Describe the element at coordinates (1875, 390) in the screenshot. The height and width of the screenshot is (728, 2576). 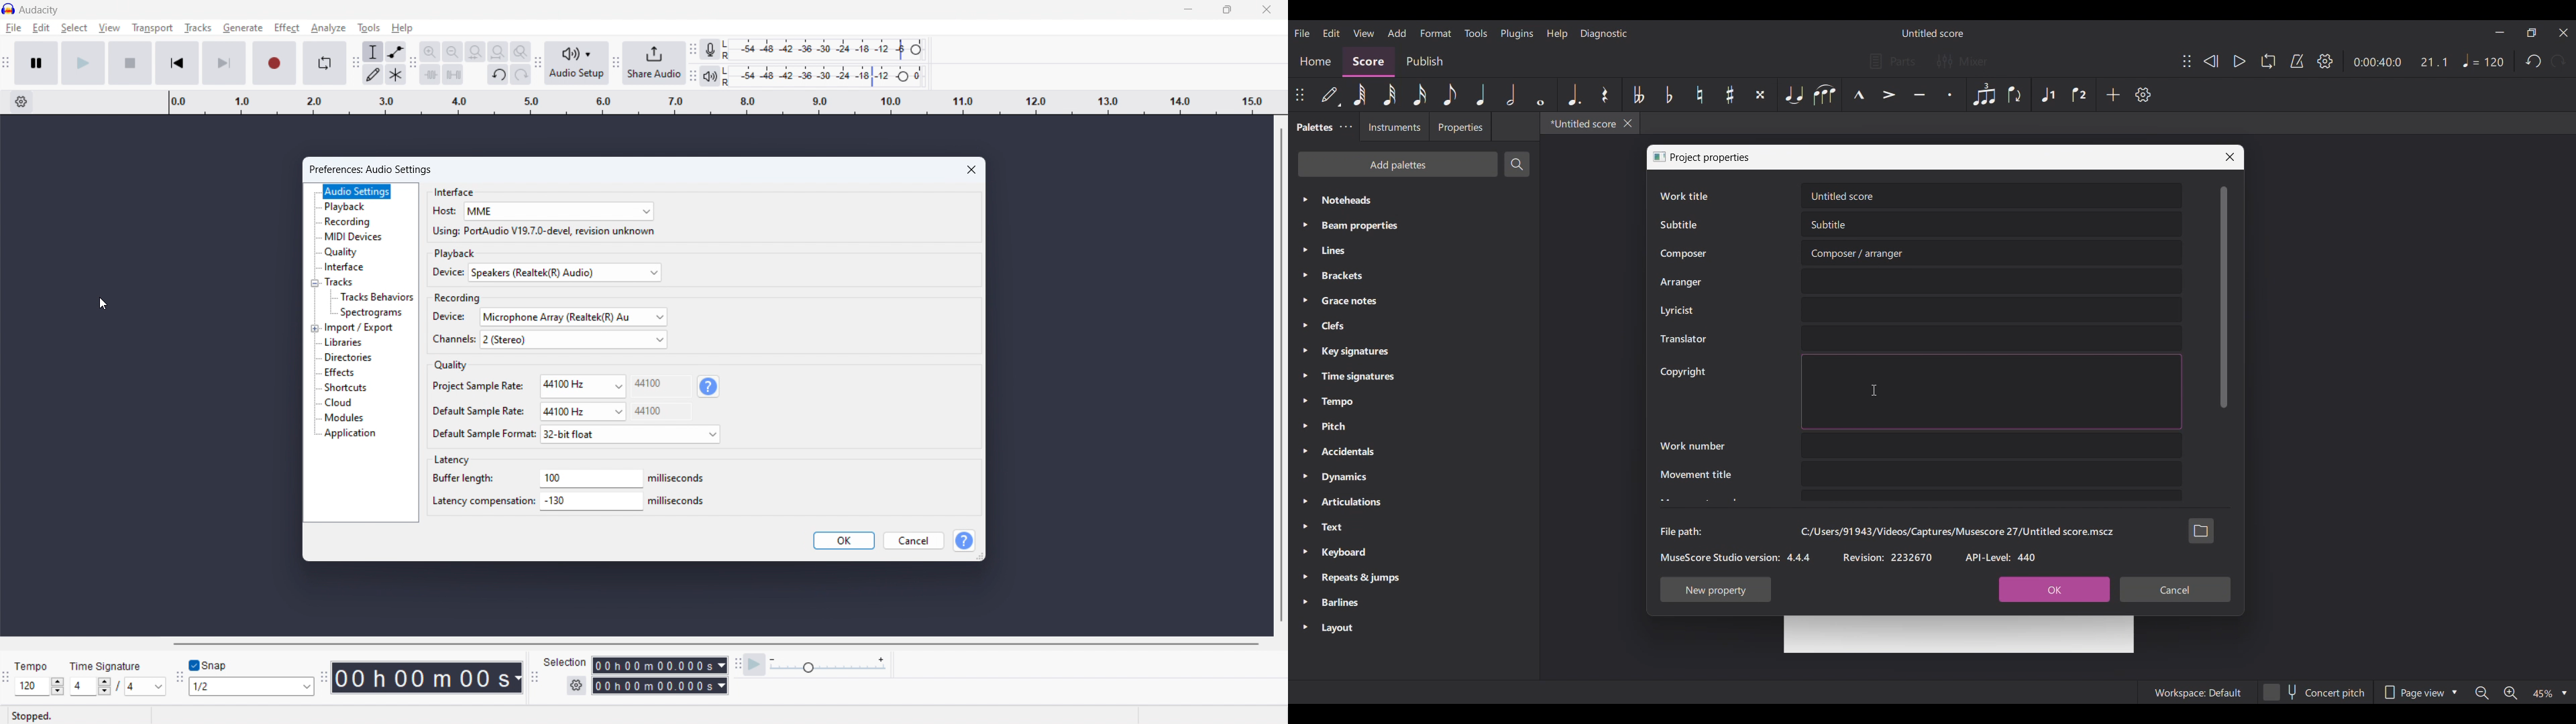
I see `Cursor` at that location.